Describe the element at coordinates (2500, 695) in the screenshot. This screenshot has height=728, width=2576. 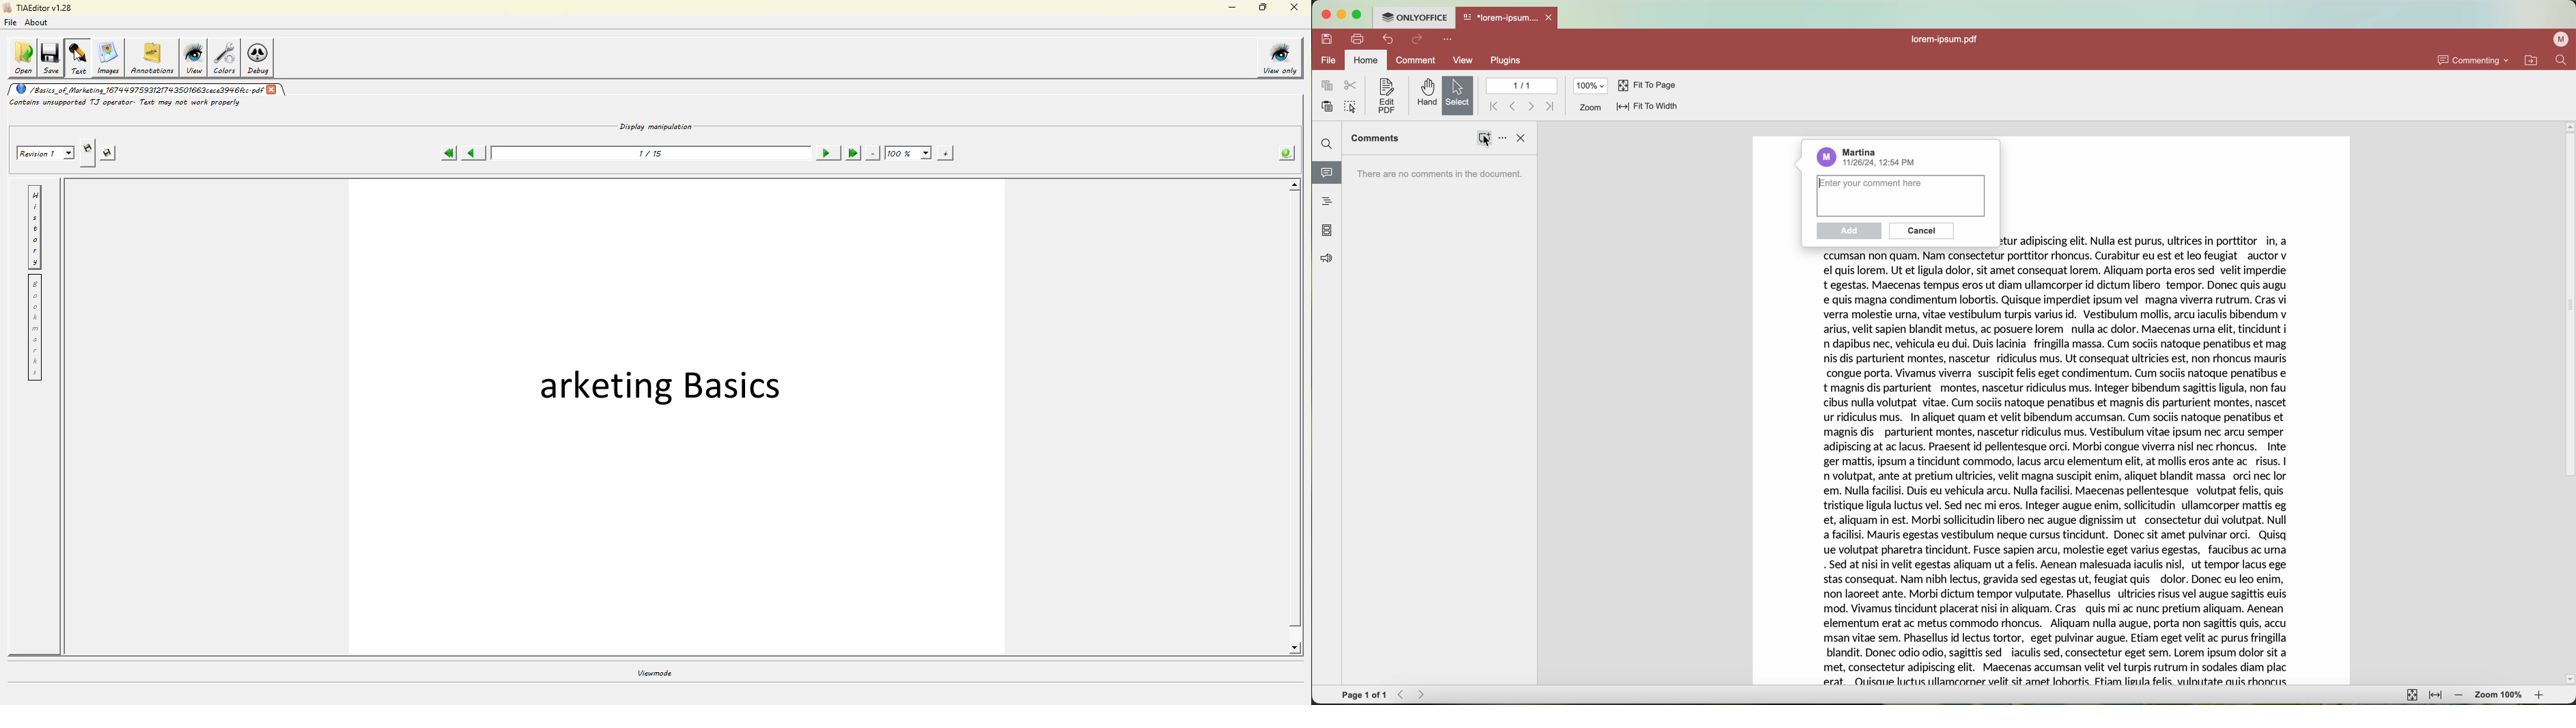
I see `zoom 100%` at that location.